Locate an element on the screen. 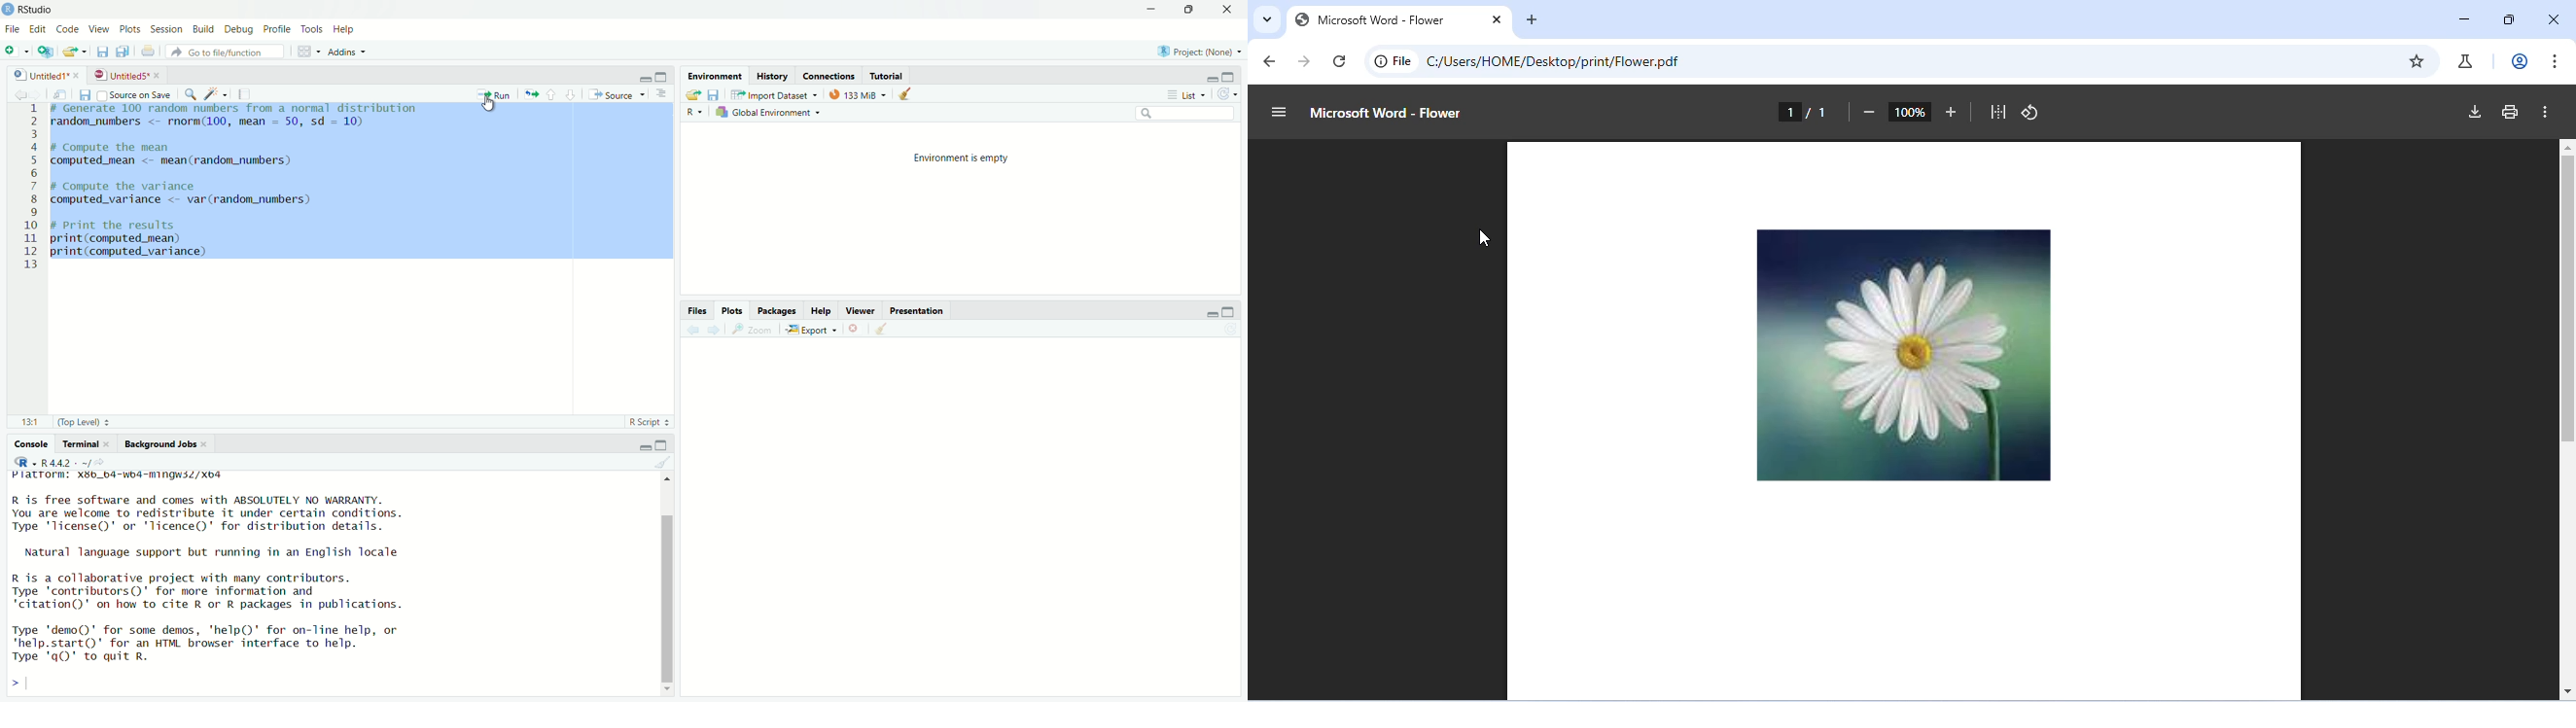 The height and width of the screenshot is (728, 2576). minimize is located at coordinates (643, 444).